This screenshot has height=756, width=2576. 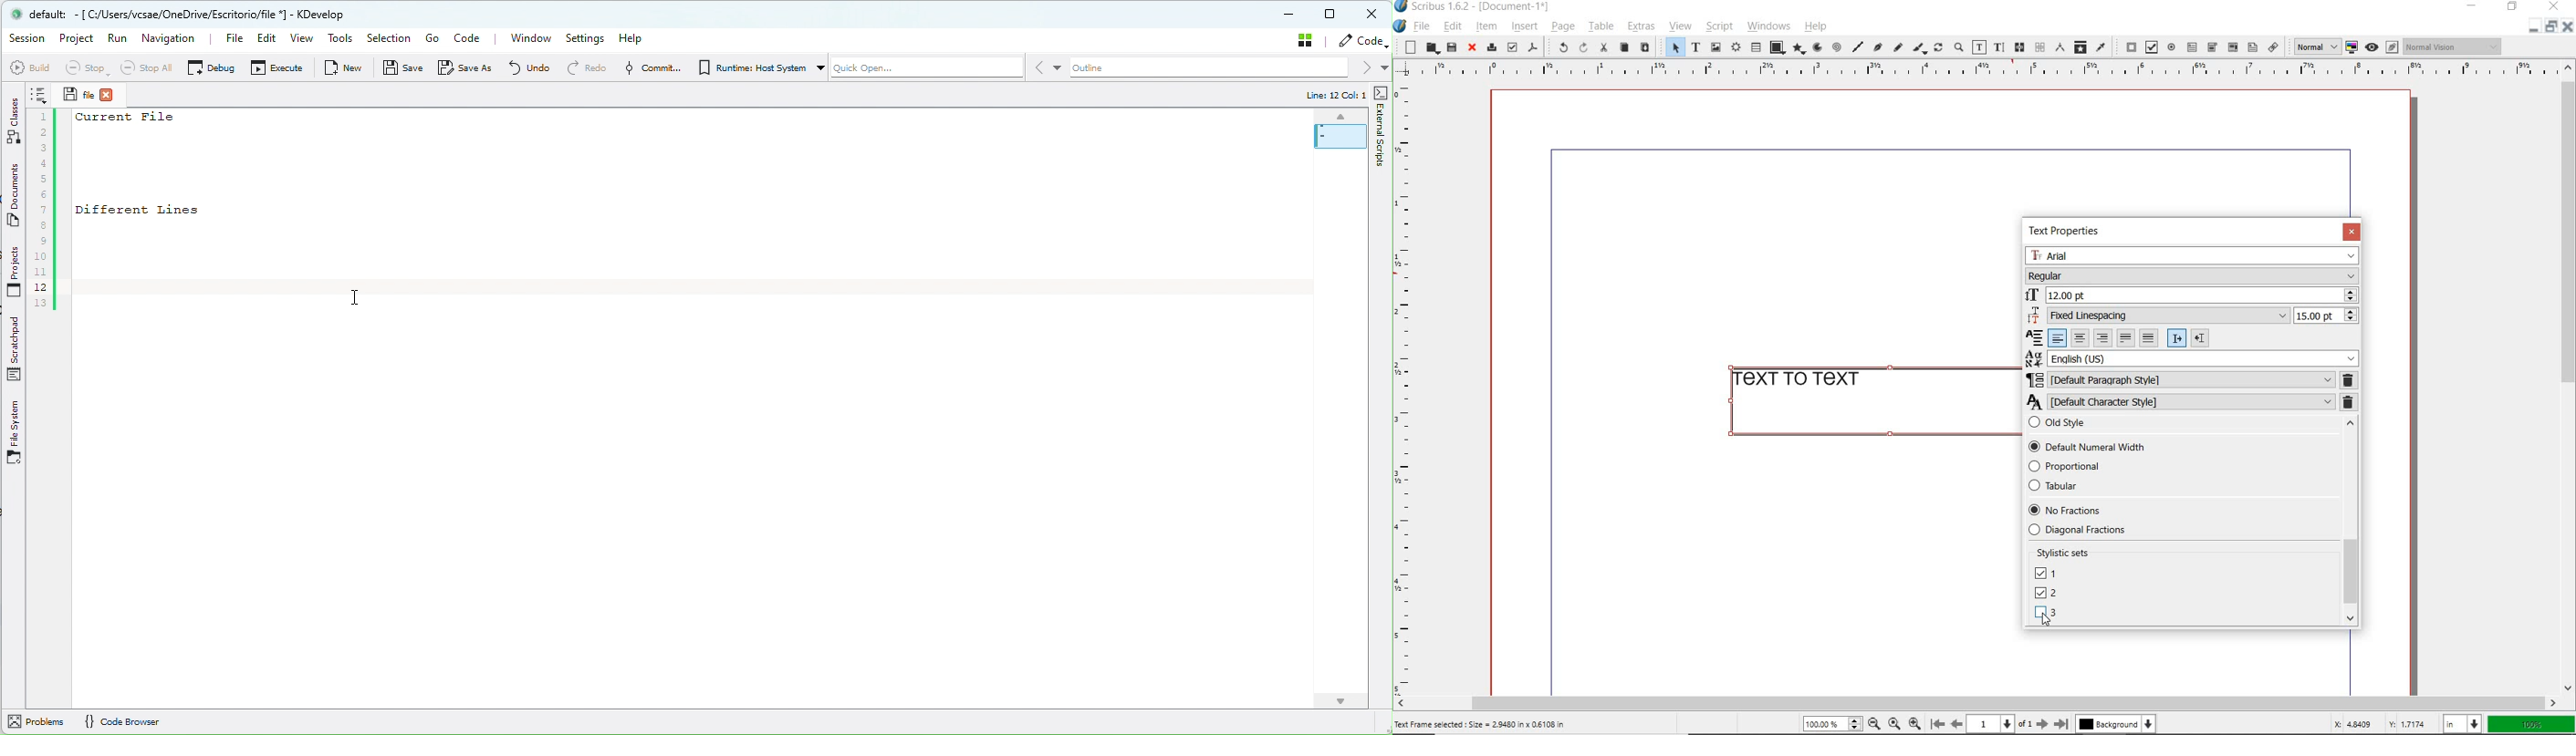 I want to click on Left to right paragraph, so click(x=2177, y=339).